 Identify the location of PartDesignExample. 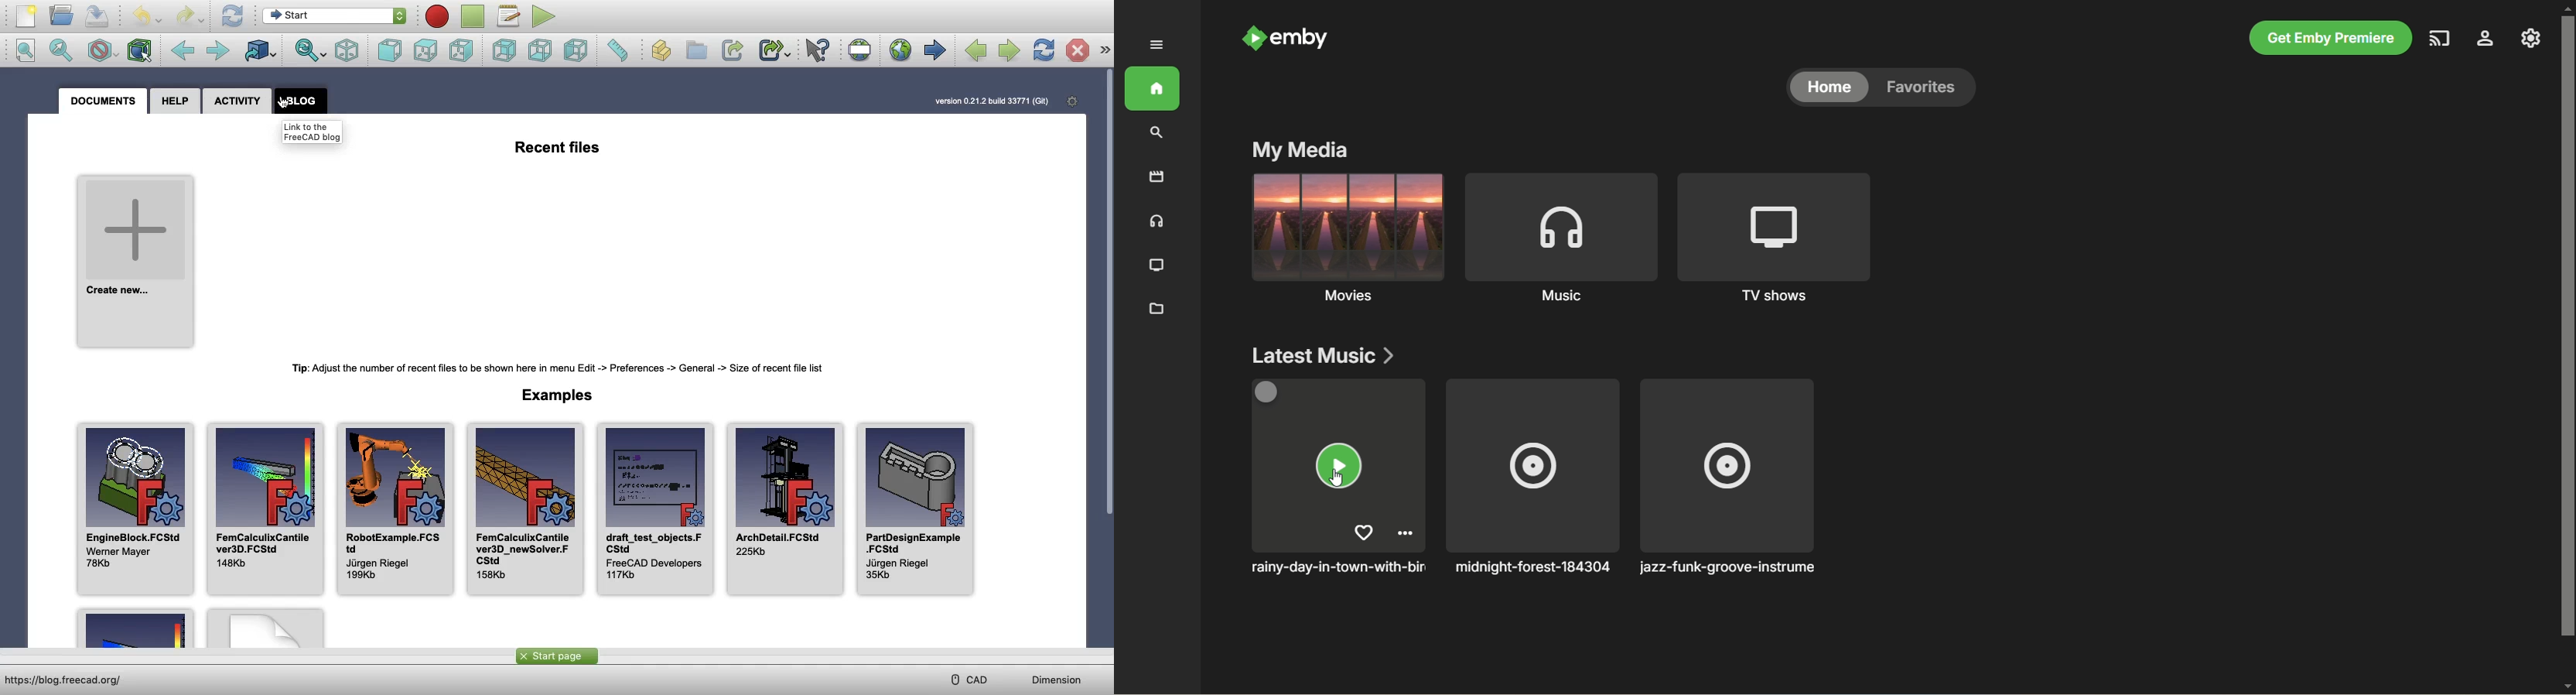
(918, 508).